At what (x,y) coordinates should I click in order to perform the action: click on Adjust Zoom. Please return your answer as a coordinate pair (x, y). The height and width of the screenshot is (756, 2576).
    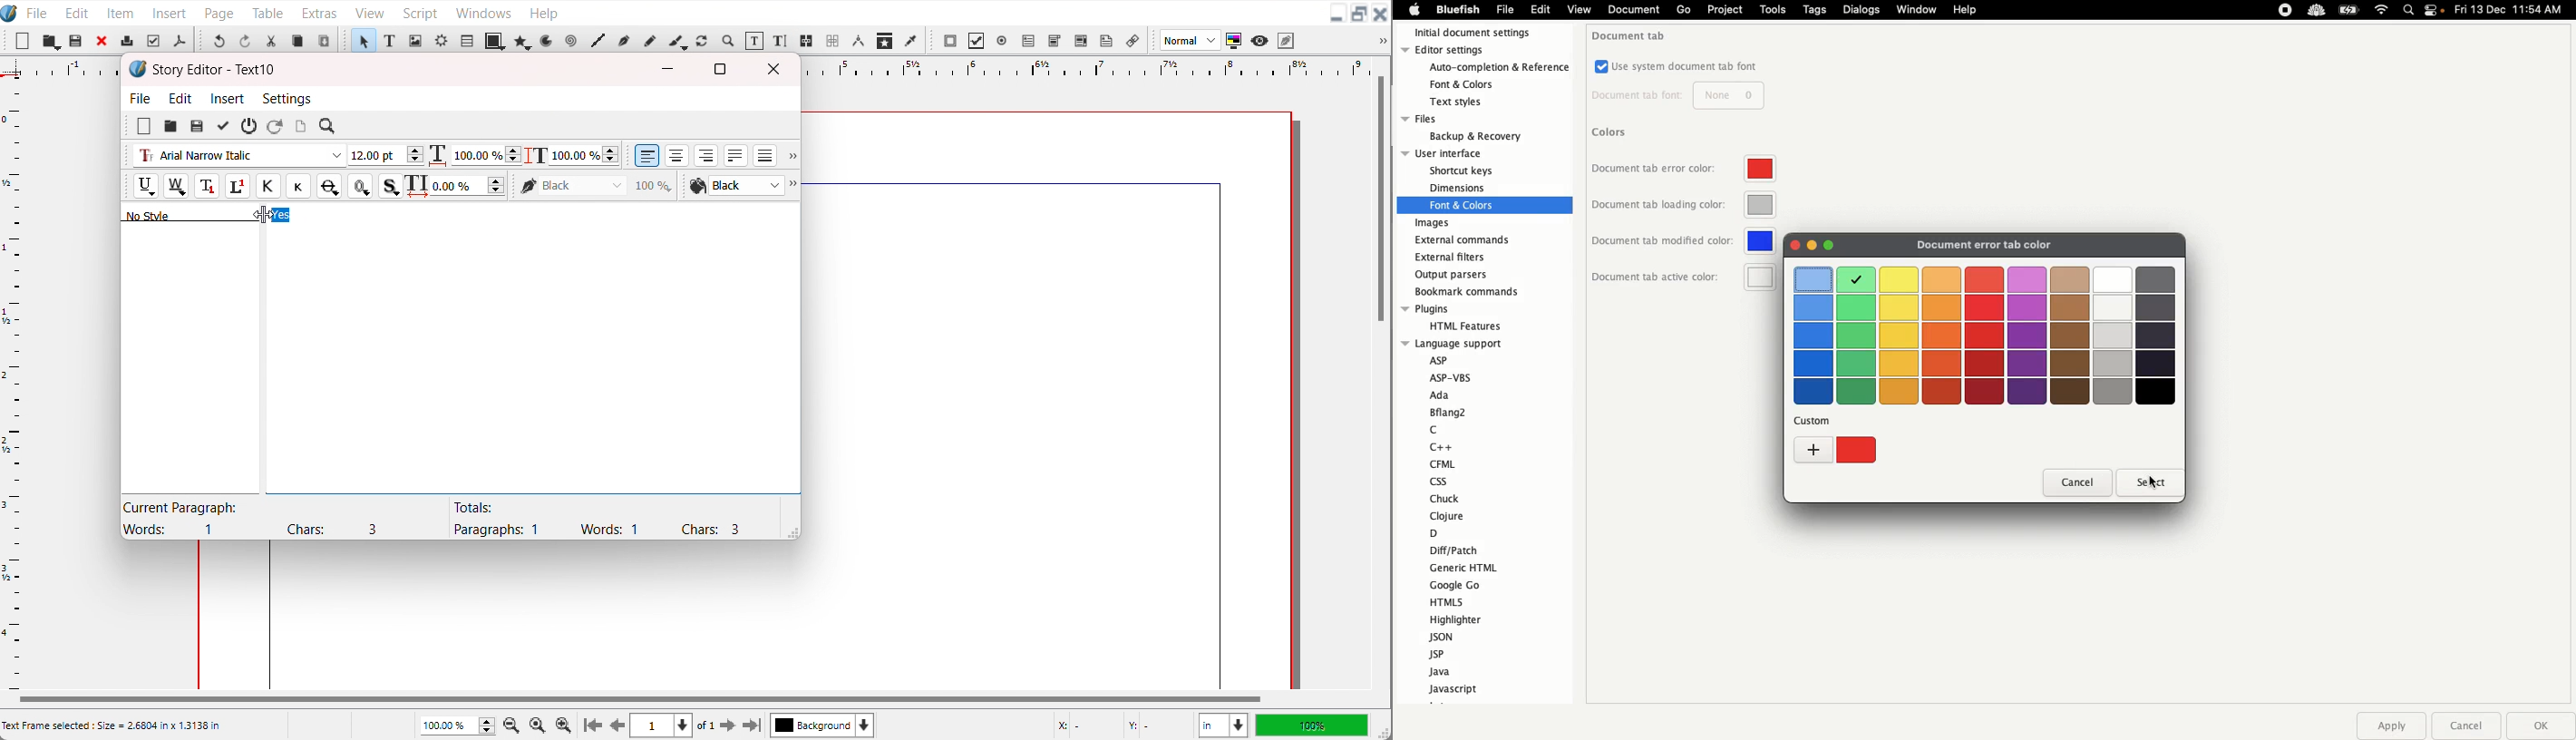
    Looking at the image, I should click on (459, 725).